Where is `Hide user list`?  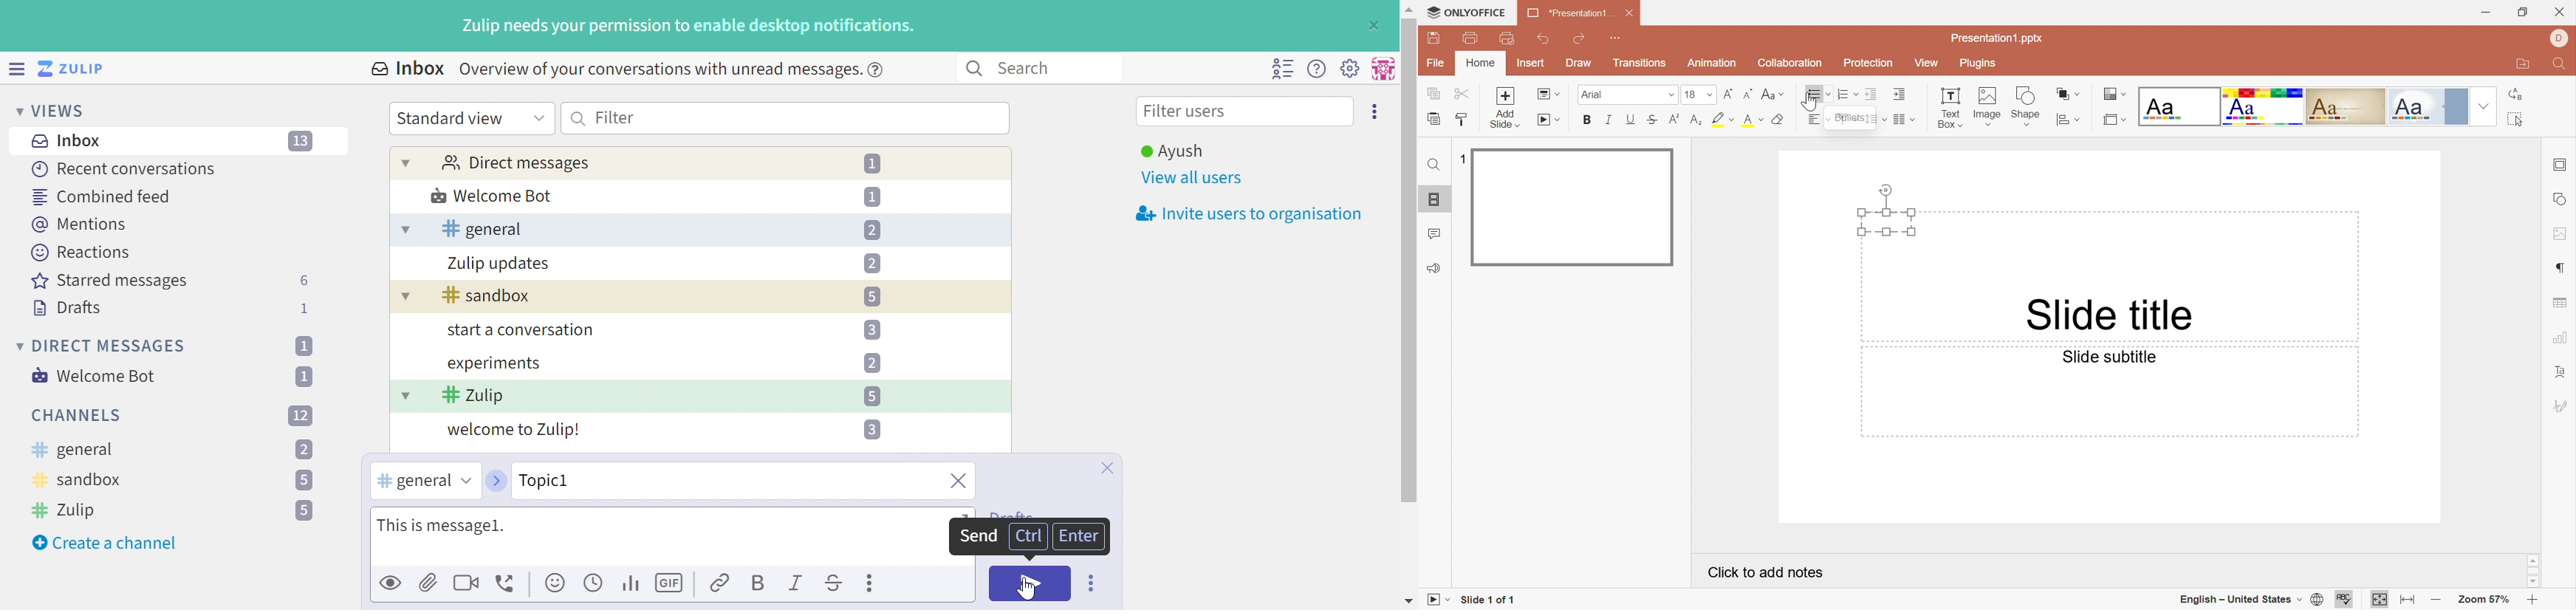
Hide user list is located at coordinates (1282, 69).